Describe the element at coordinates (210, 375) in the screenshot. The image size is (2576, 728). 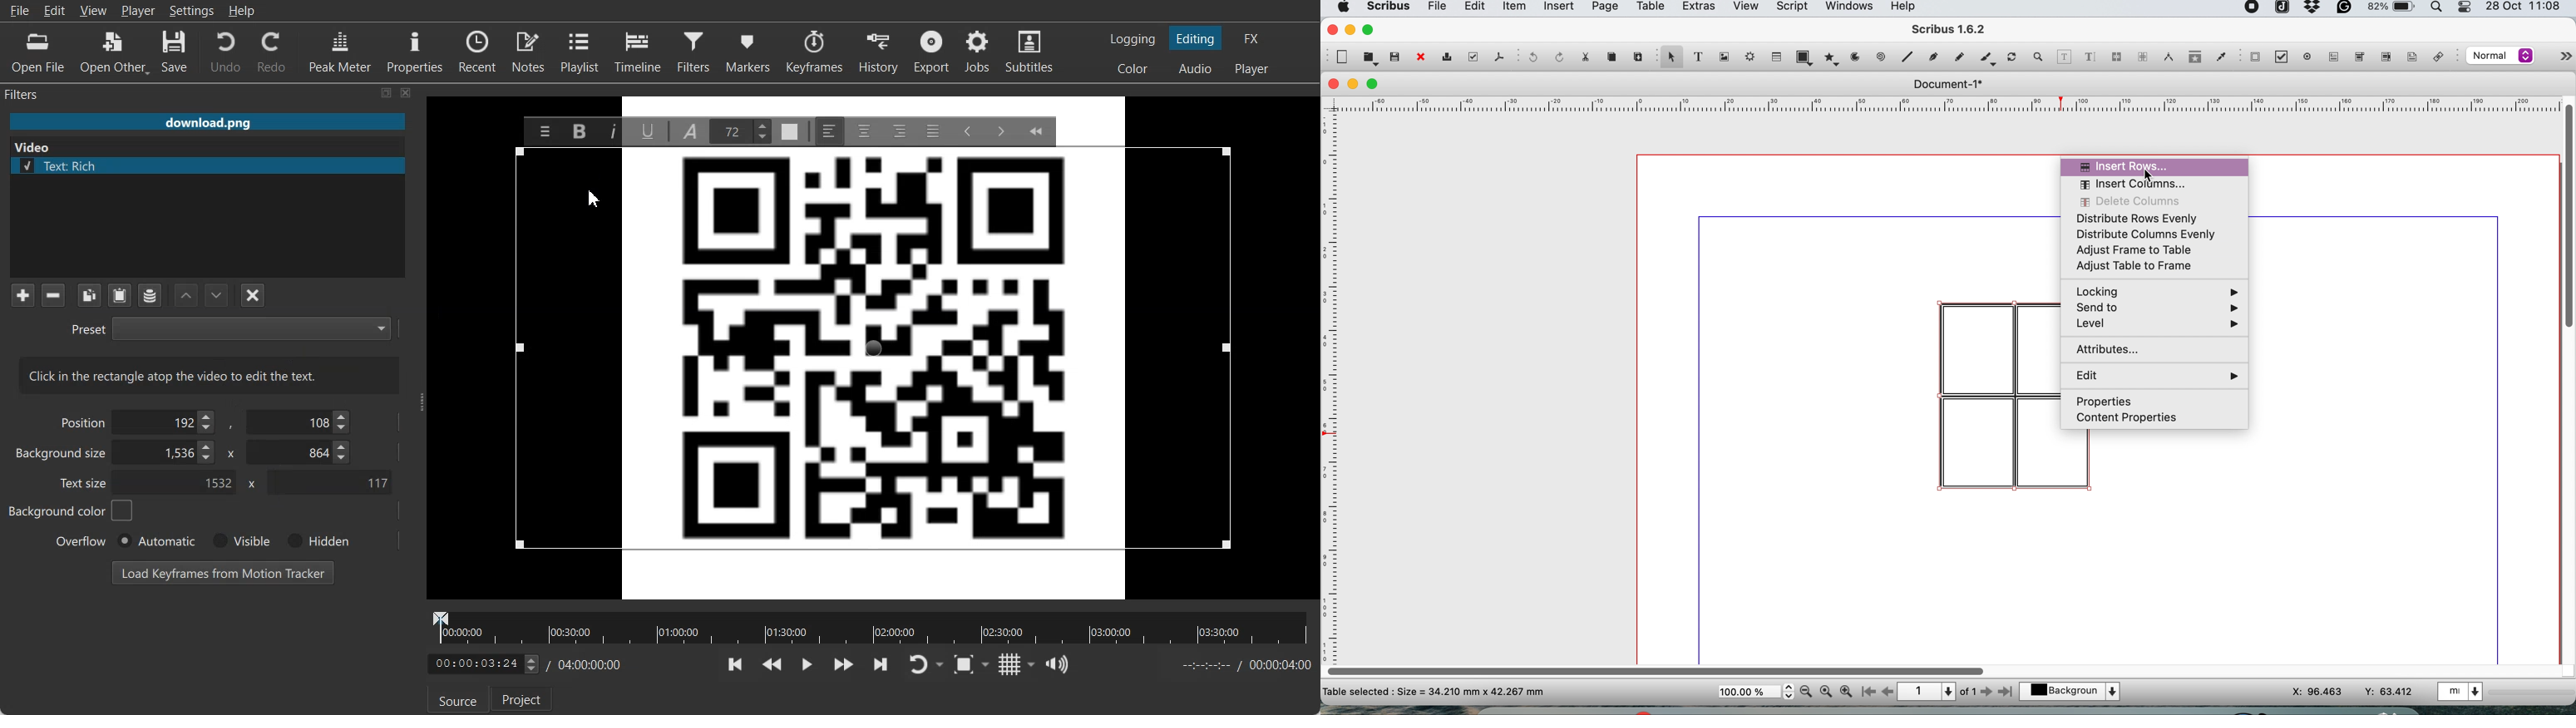
I see `Text` at that location.